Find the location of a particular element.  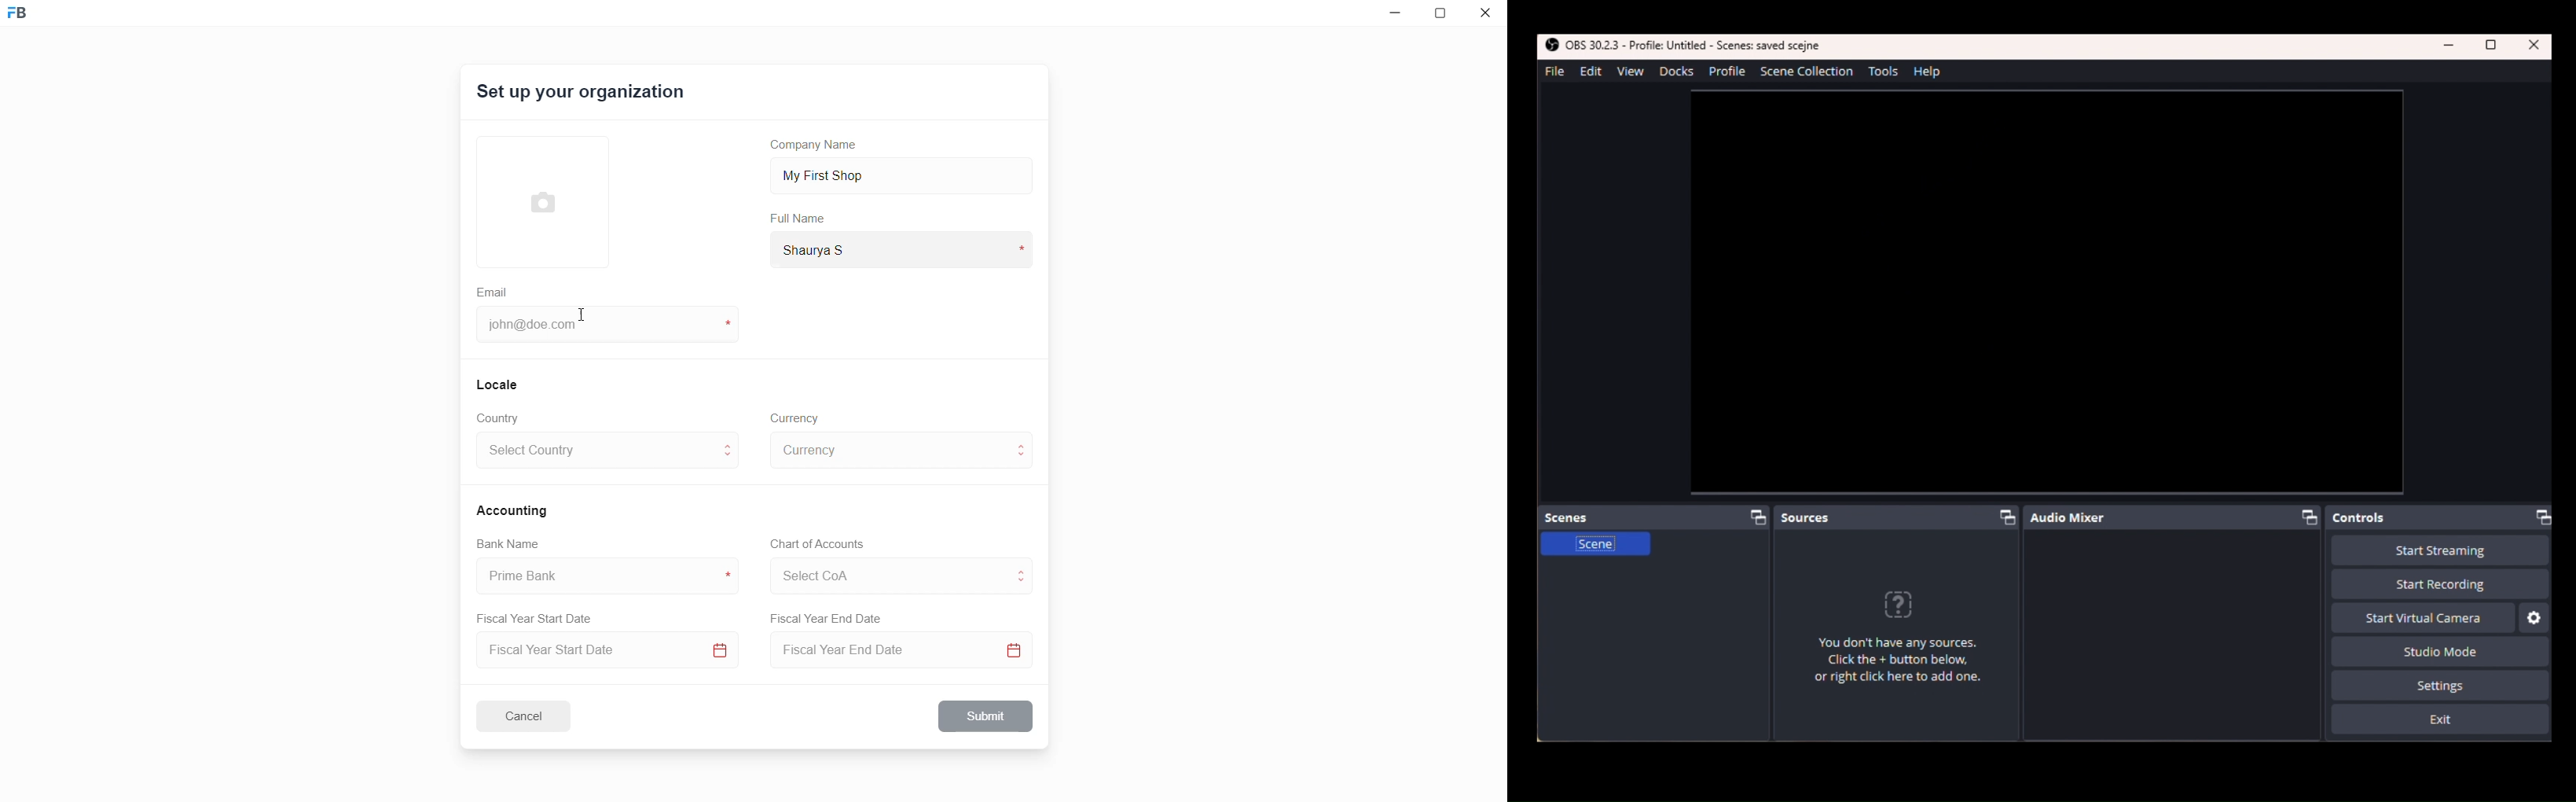

Scources is located at coordinates (1898, 515).